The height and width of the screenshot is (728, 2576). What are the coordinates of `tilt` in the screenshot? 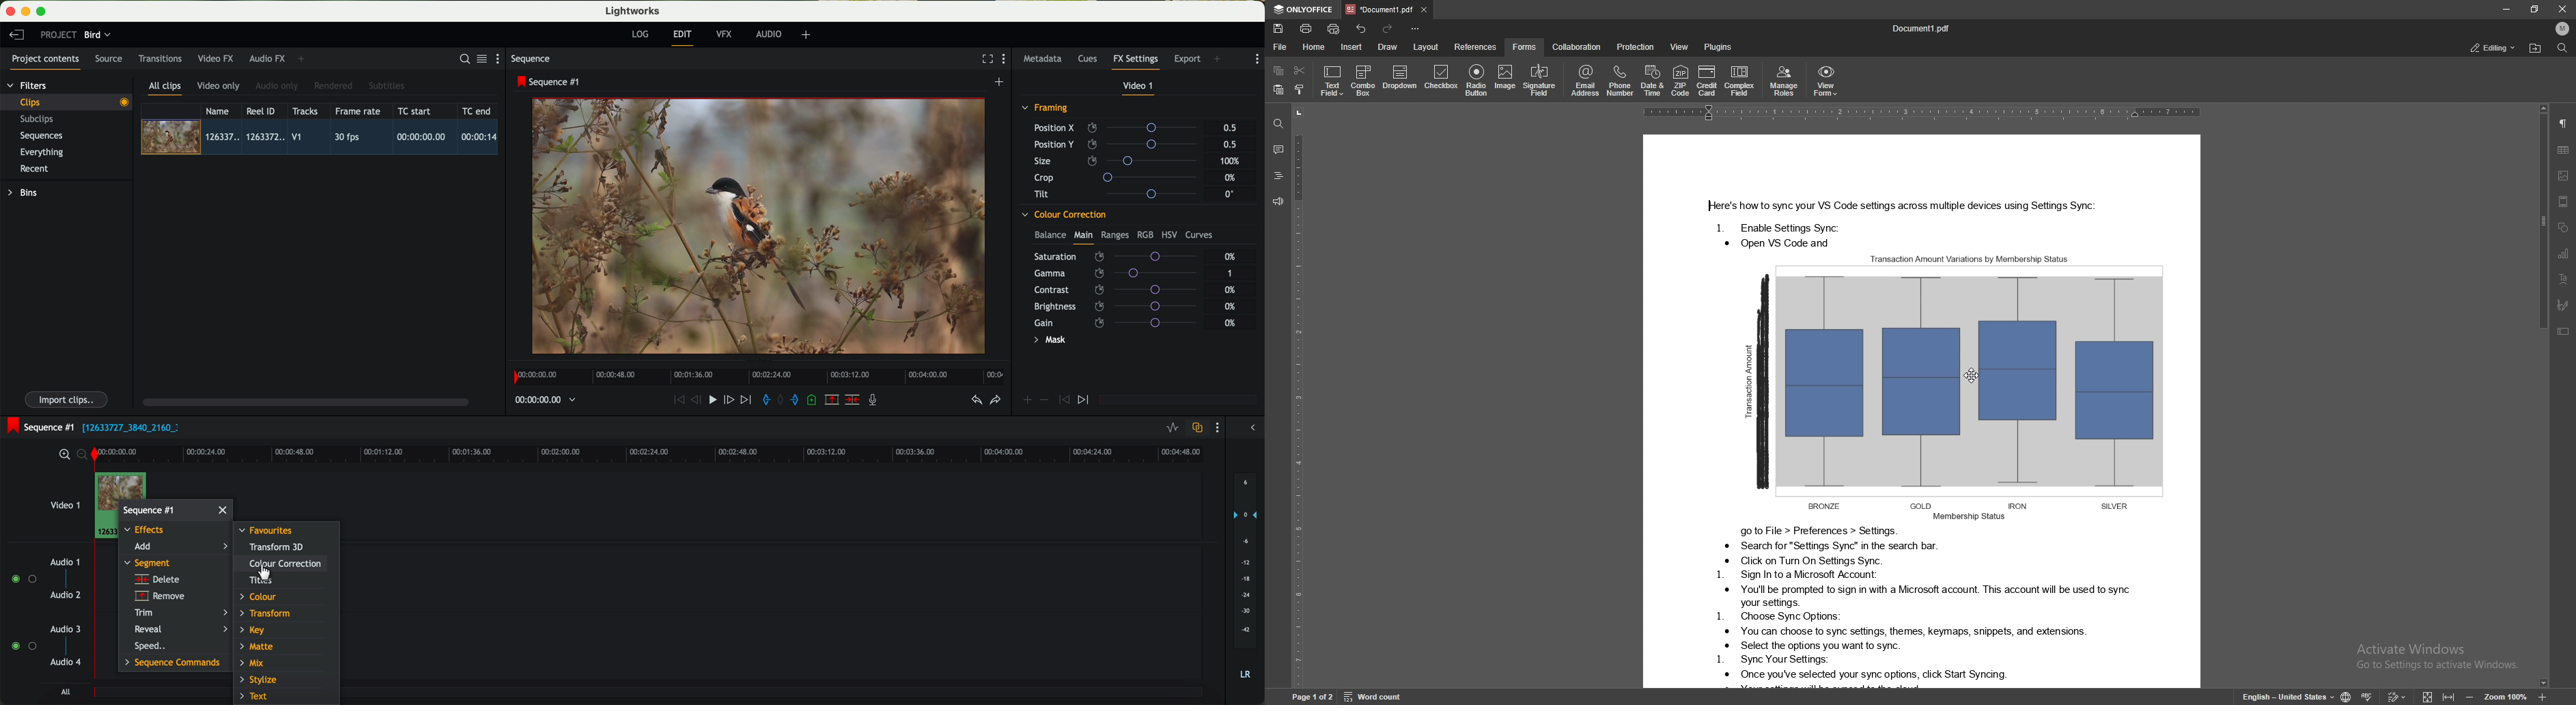 It's located at (1120, 194).